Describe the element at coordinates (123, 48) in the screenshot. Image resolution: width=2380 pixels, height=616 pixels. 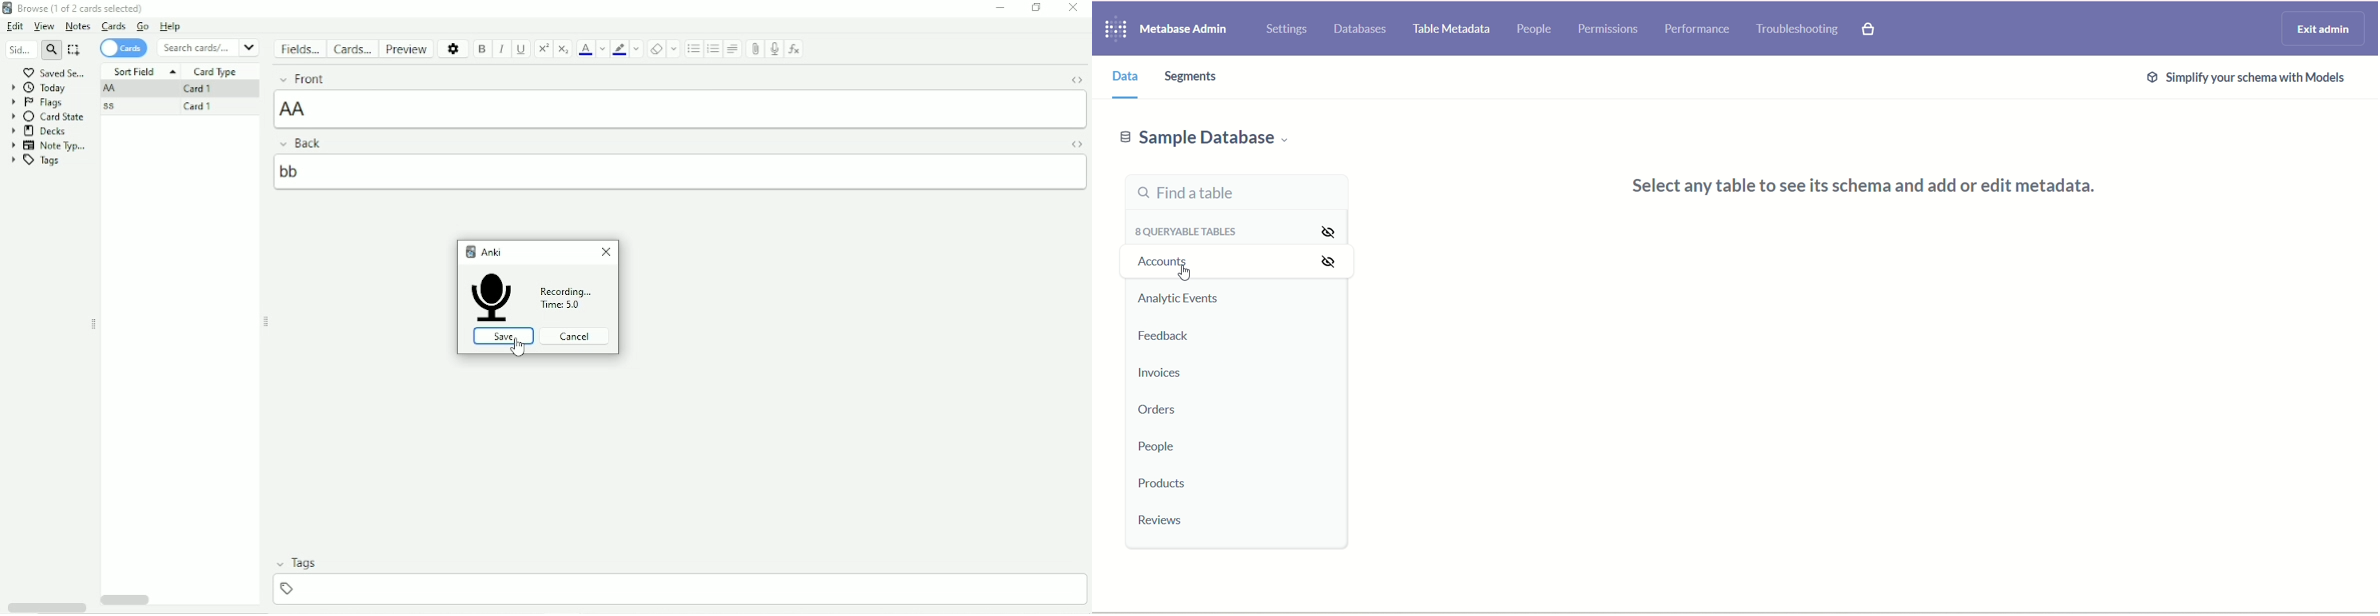
I see `Cards` at that location.